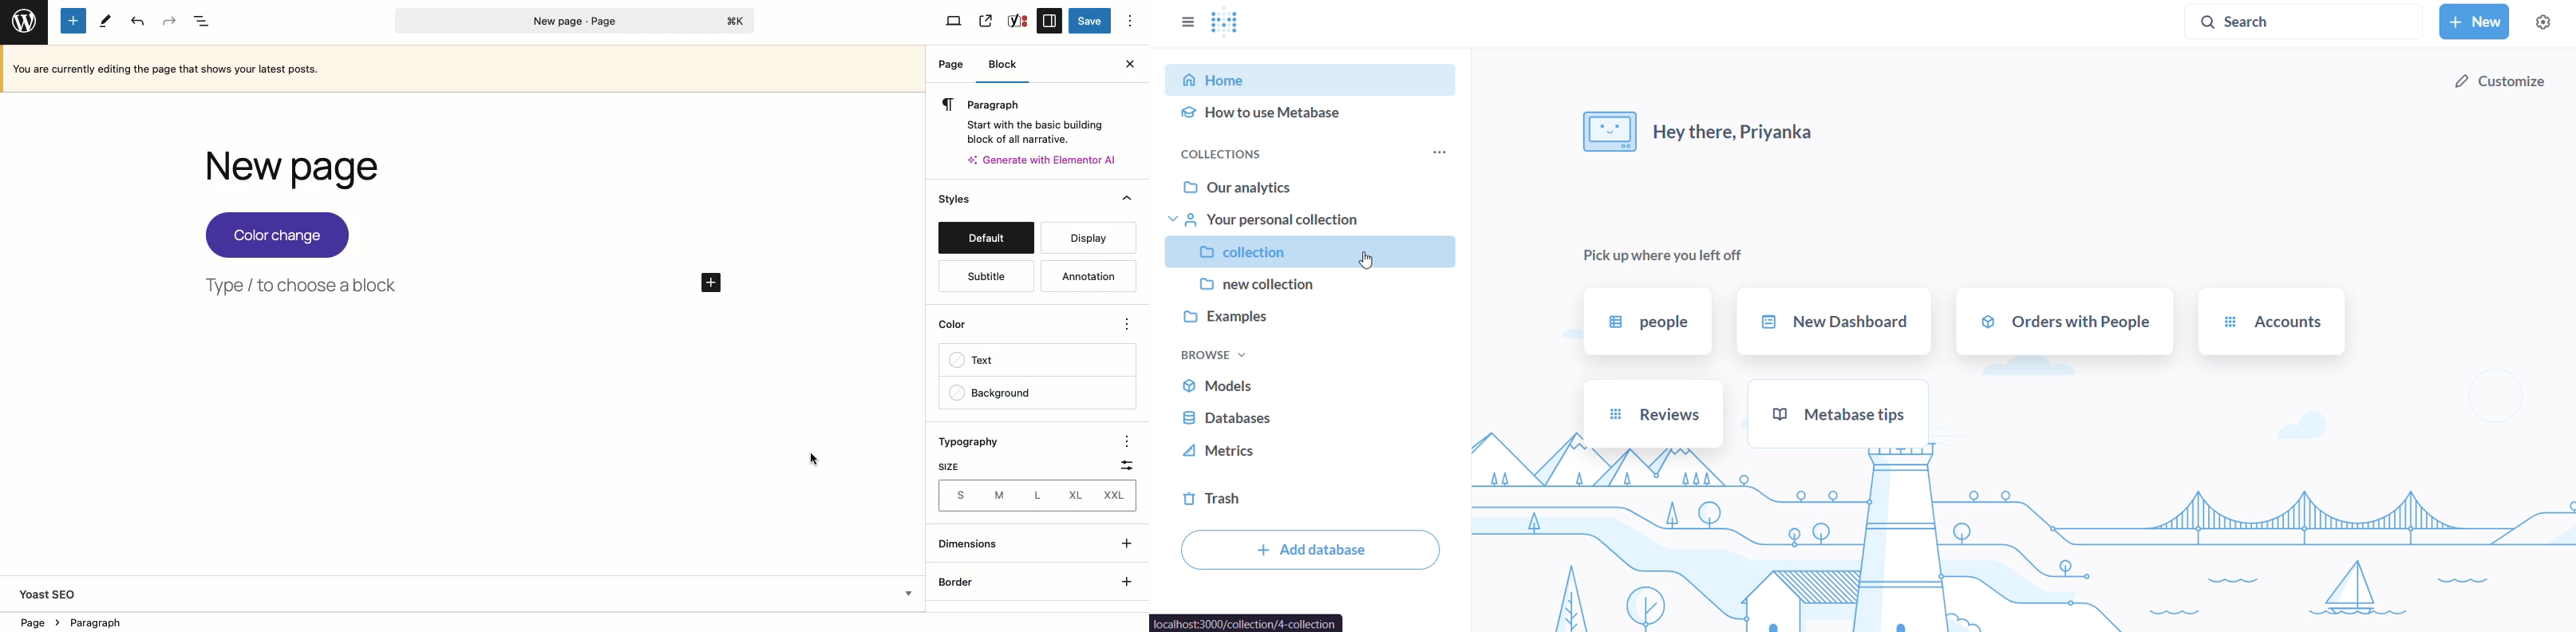 Image resolution: width=2576 pixels, height=644 pixels. Describe the element at coordinates (986, 22) in the screenshot. I see `View page` at that location.